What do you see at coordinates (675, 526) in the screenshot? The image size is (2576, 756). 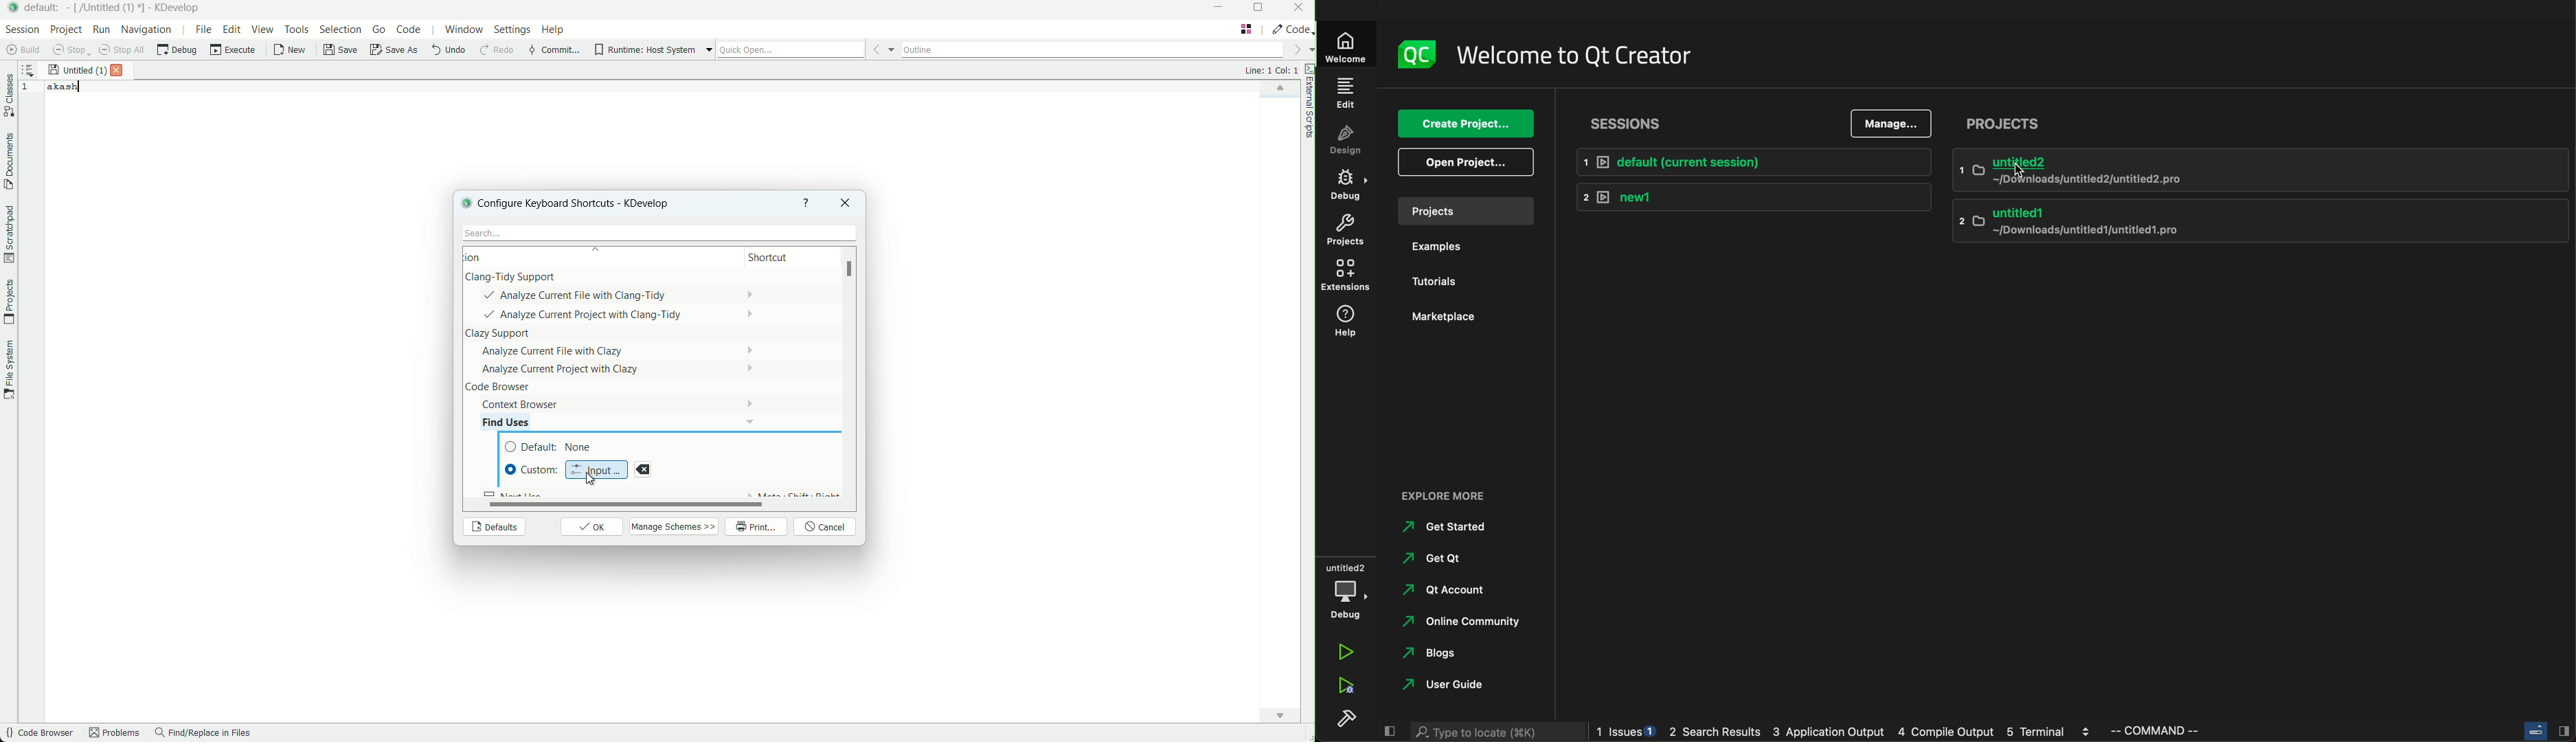 I see `manage schemes` at bounding box center [675, 526].